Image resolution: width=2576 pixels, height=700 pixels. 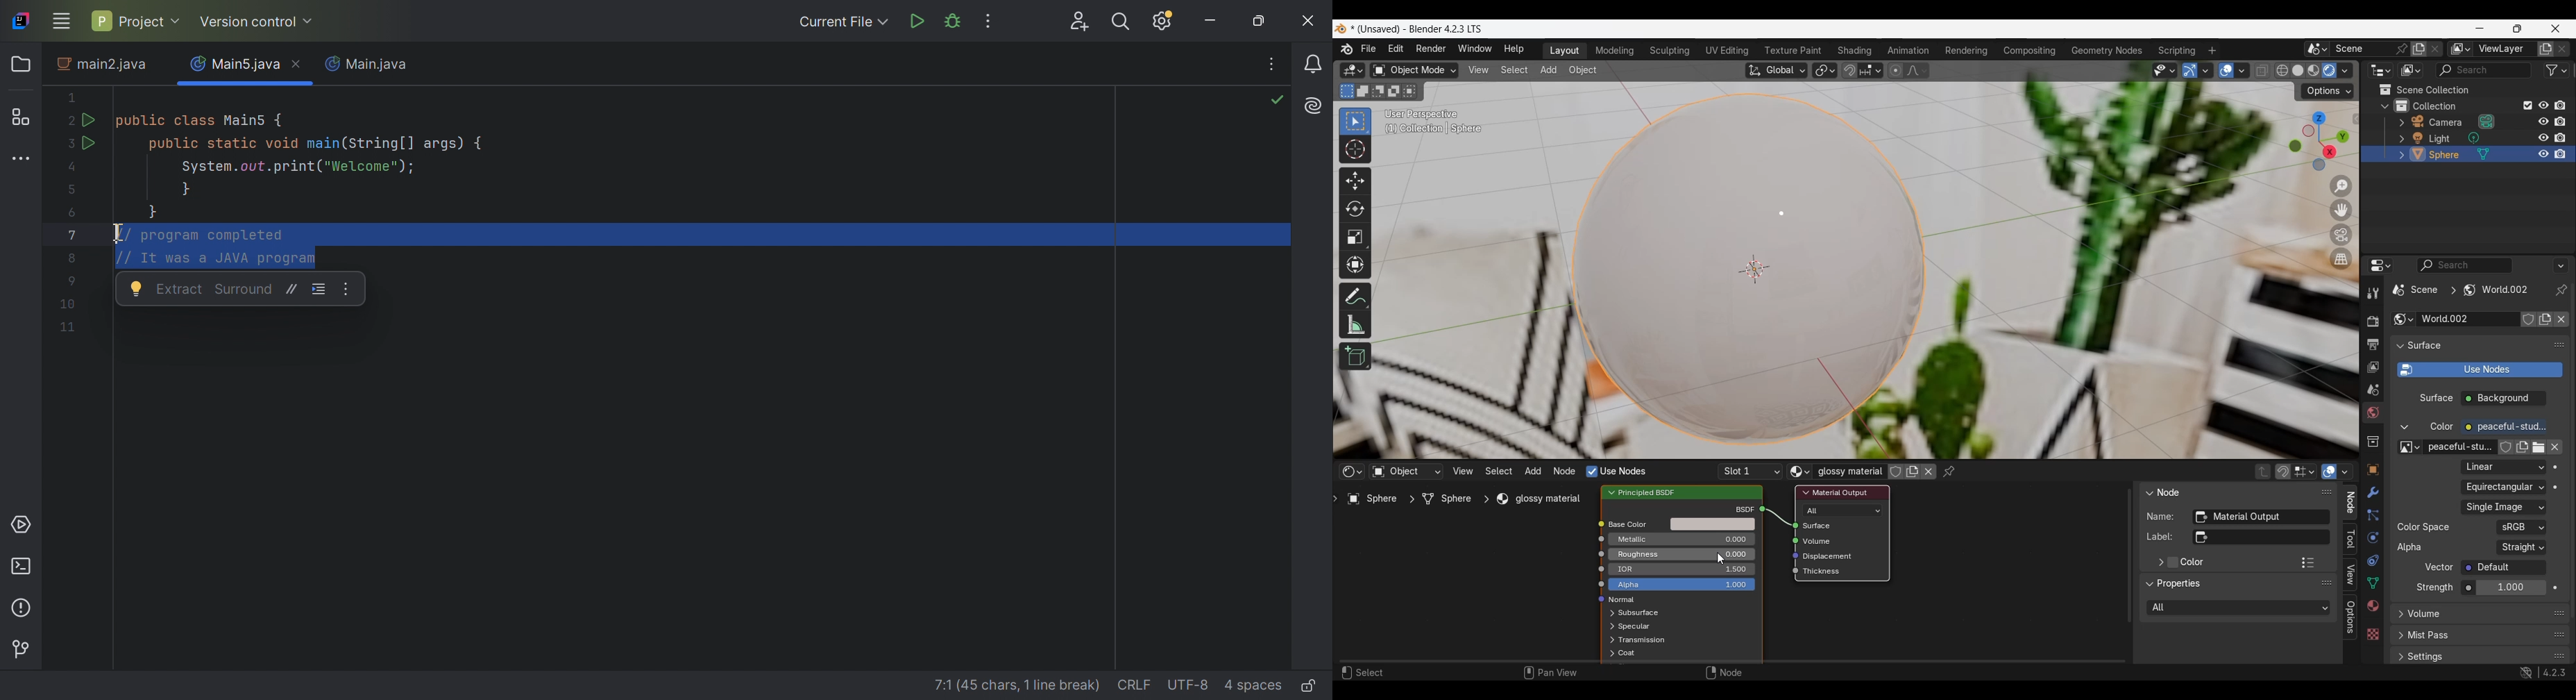 What do you see at coordinates (2263, 70) in the screenshot?
I see `Toggle x-ray` at bounding box center [2263, 70].